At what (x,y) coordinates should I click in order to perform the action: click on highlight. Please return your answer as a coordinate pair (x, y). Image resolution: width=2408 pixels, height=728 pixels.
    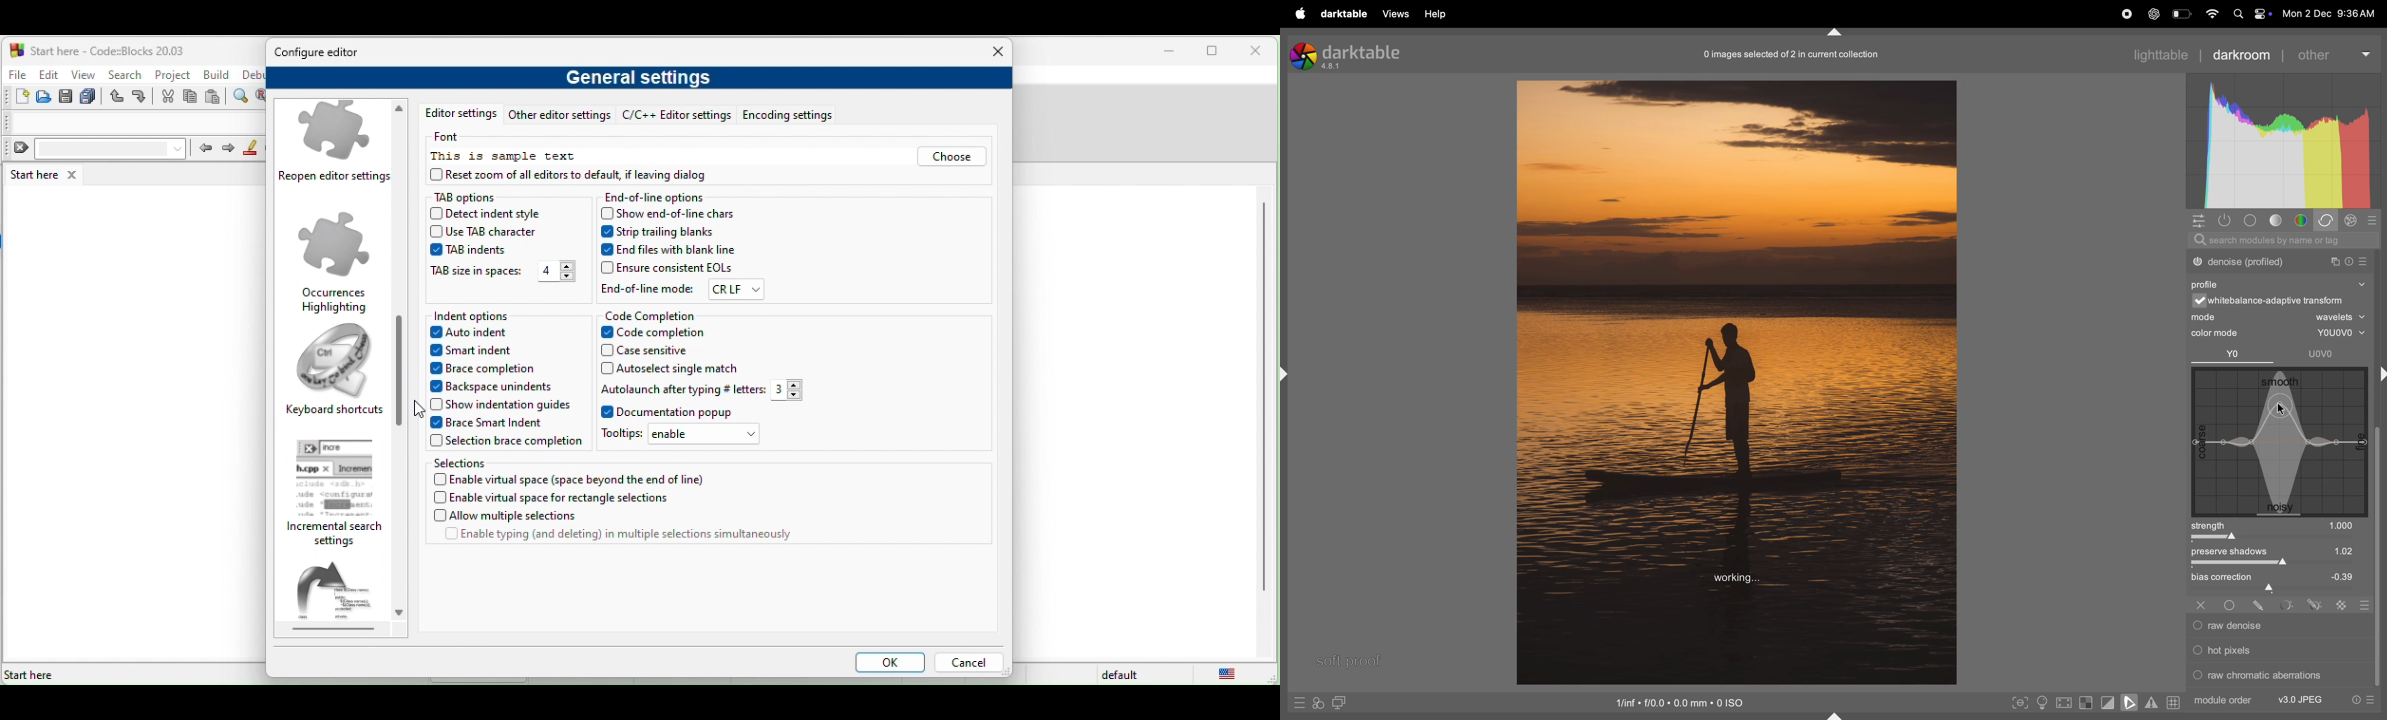
    Looking at the image, I should click on (251, 148).